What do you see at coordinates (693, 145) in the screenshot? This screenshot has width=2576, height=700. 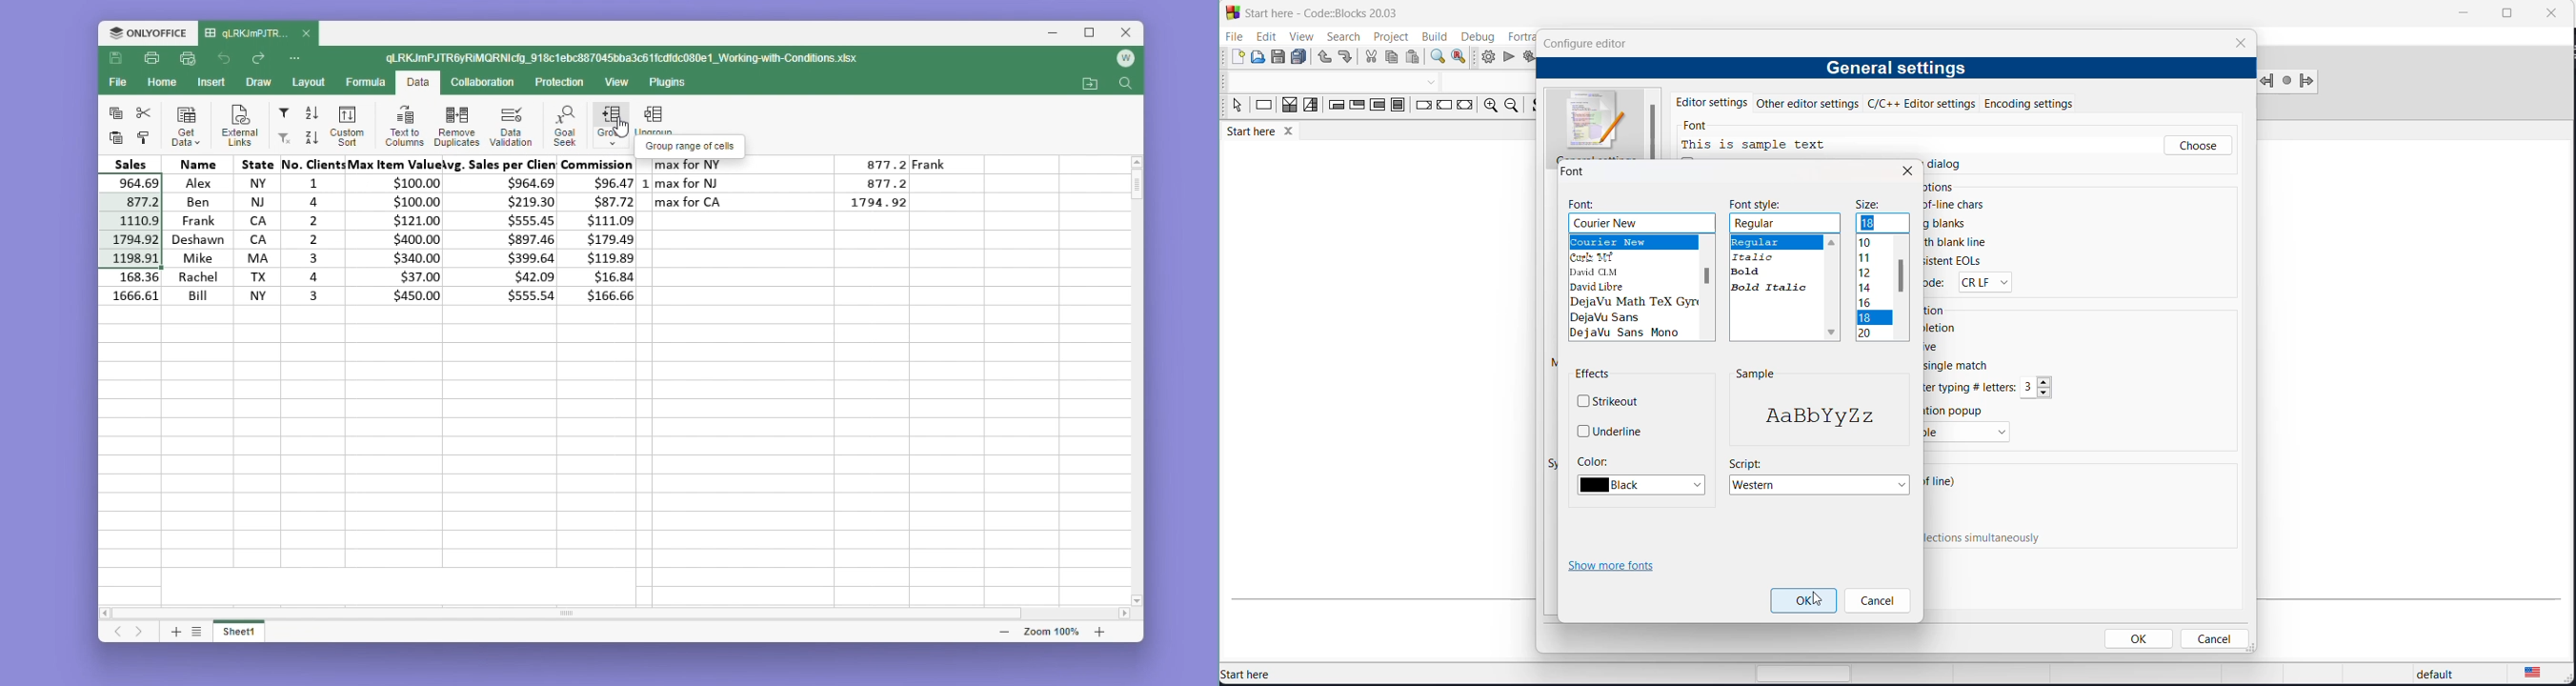 I see `text` at bounding box center [693, 145].